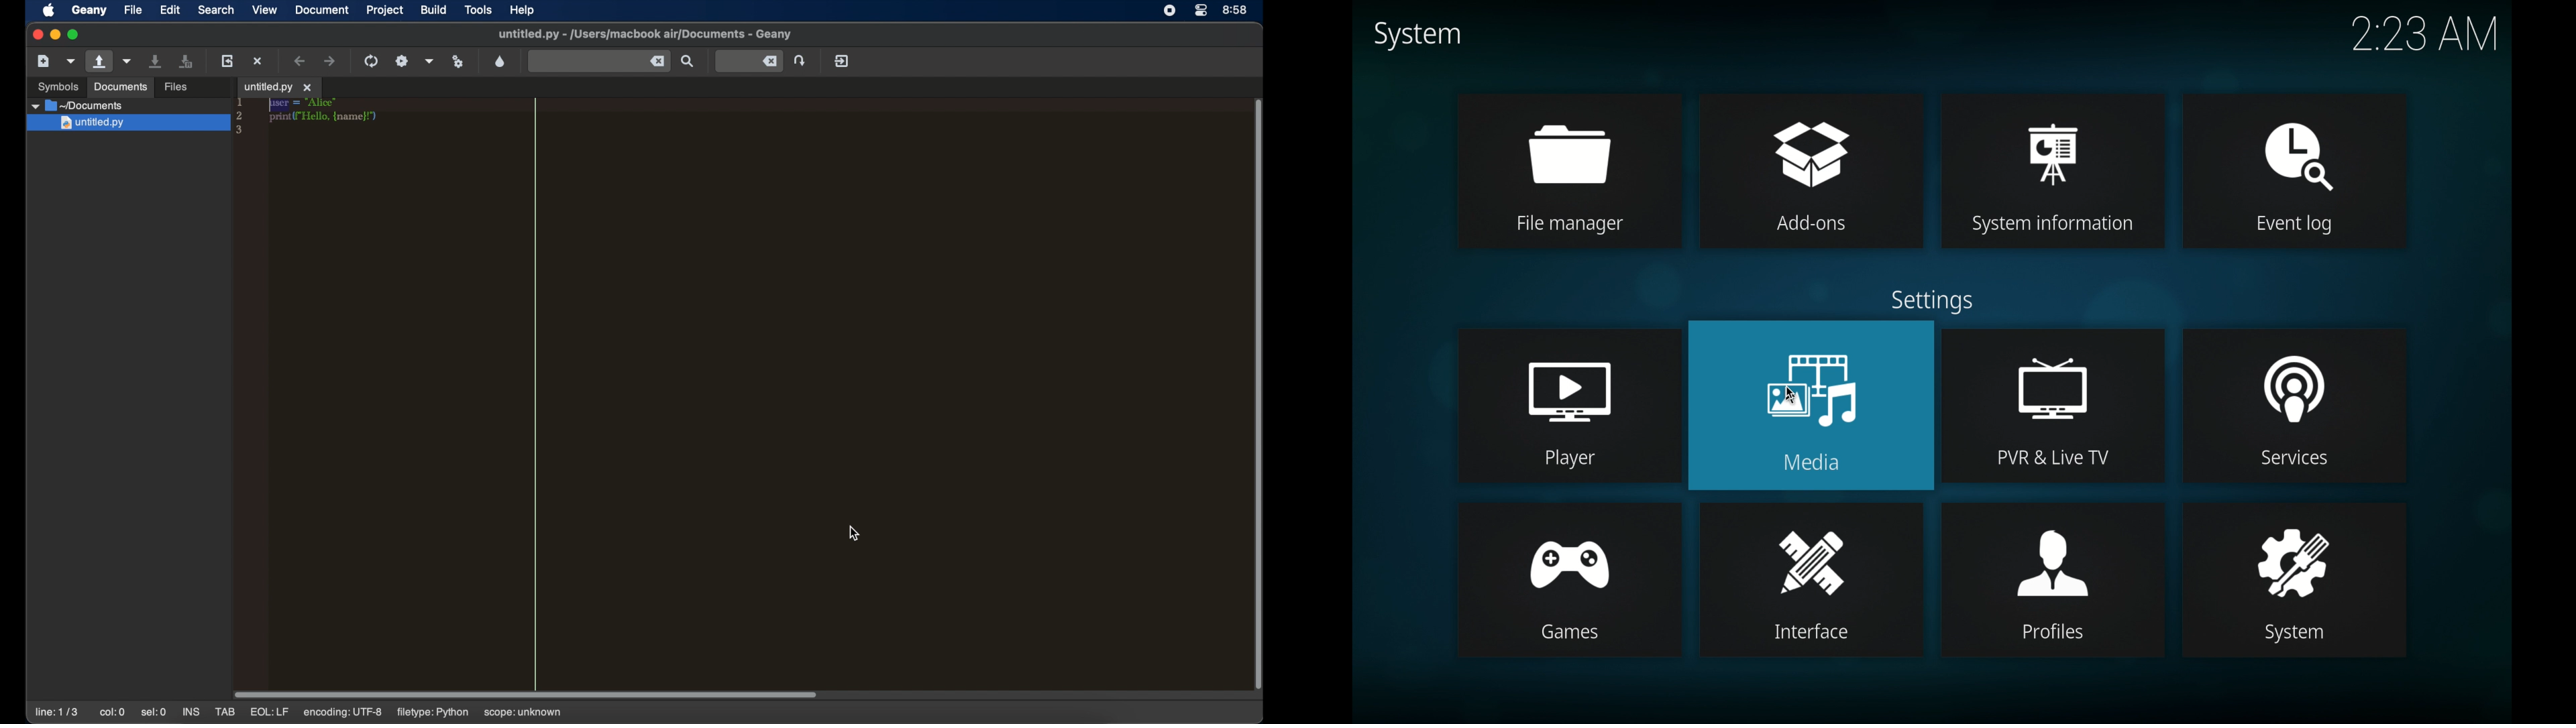 The image size is (2576, 728). What do you see at coordinates (216, 9) in the screenshot?
I see `search` at bounding box center [216, 9].